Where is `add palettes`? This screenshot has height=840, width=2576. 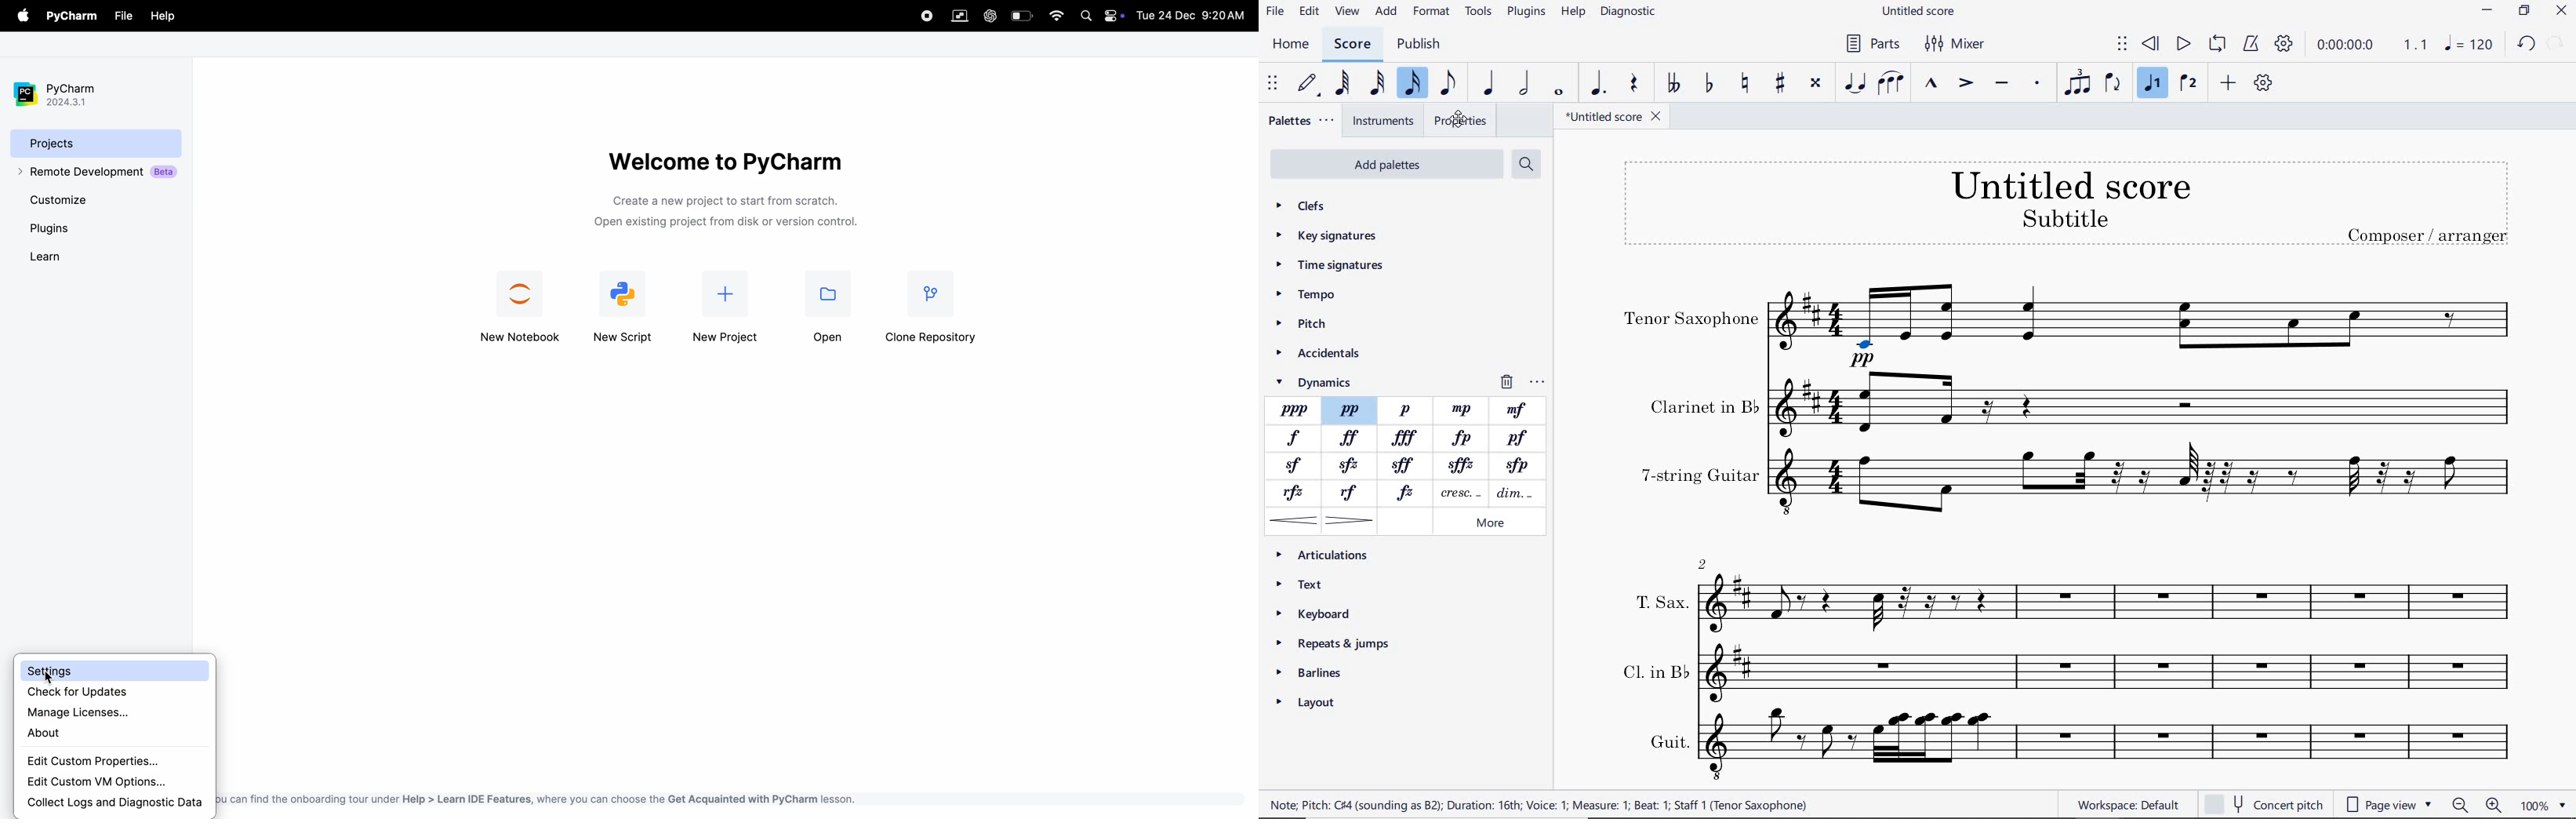
add palettes is located at coordinates (1385, 164).